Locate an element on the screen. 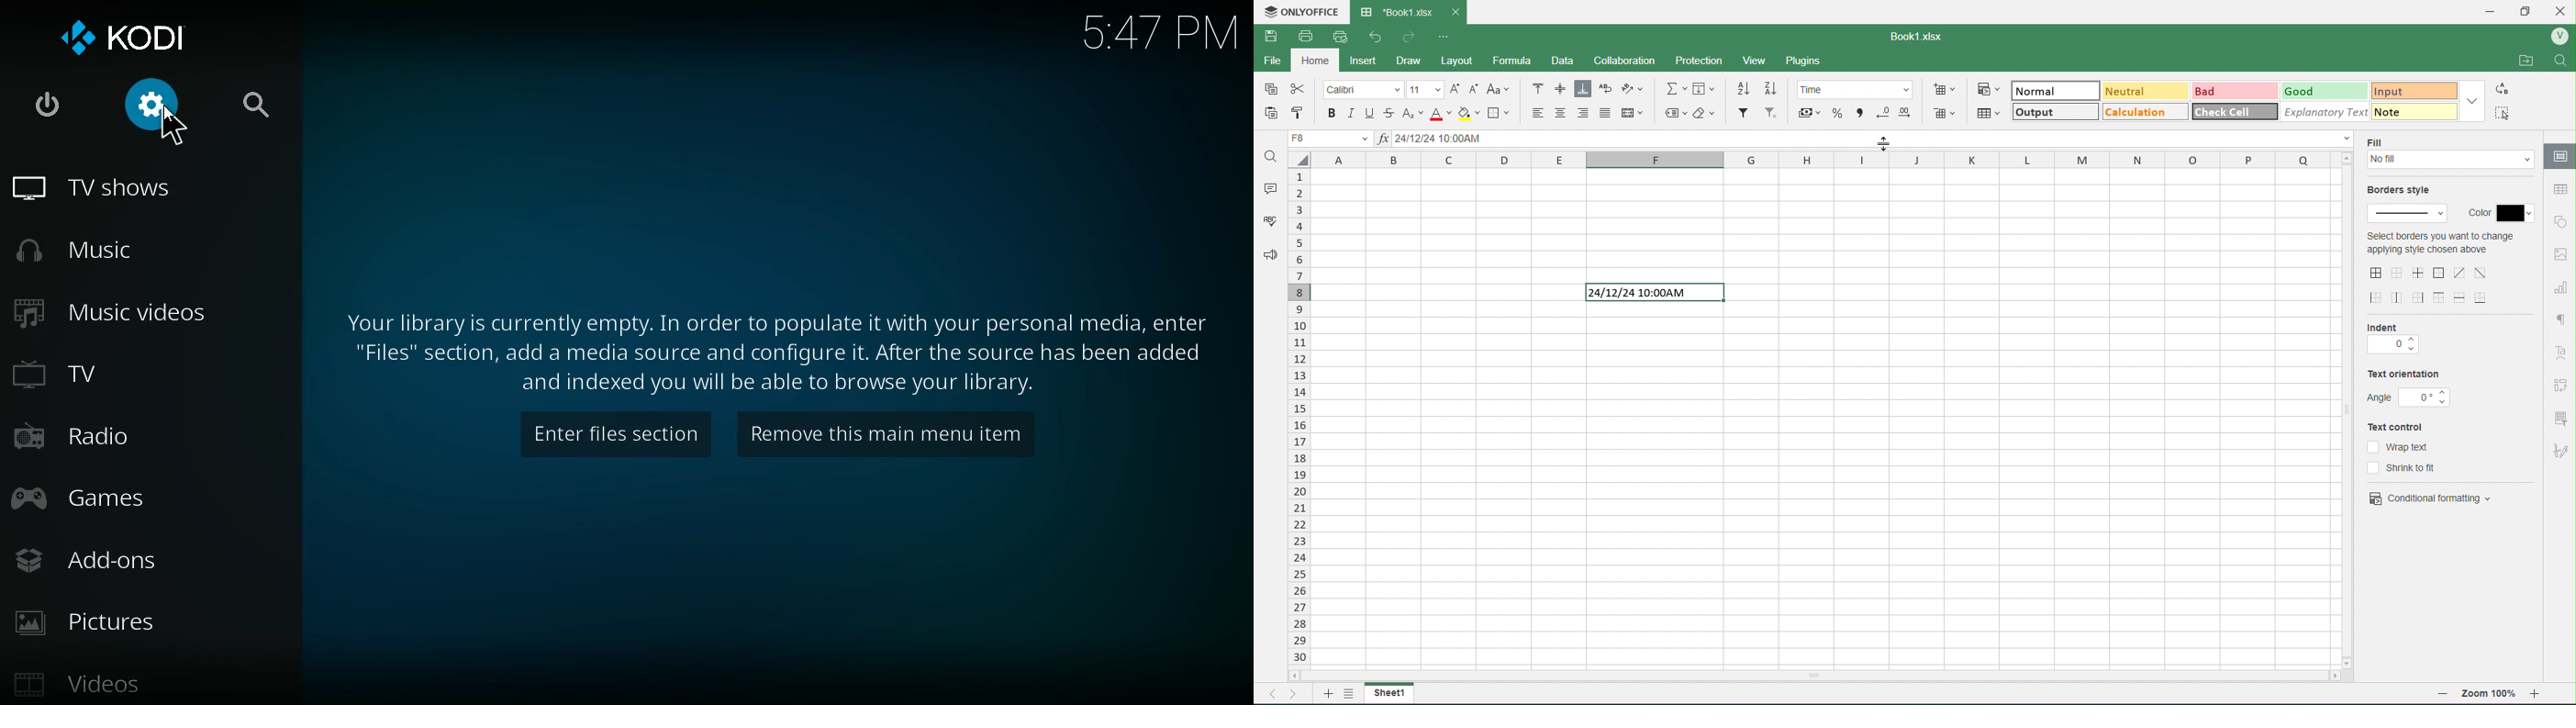 Image resolution: width=2576 pixels, height=728 pixels. Protection is located at coordinates (1709, 59).